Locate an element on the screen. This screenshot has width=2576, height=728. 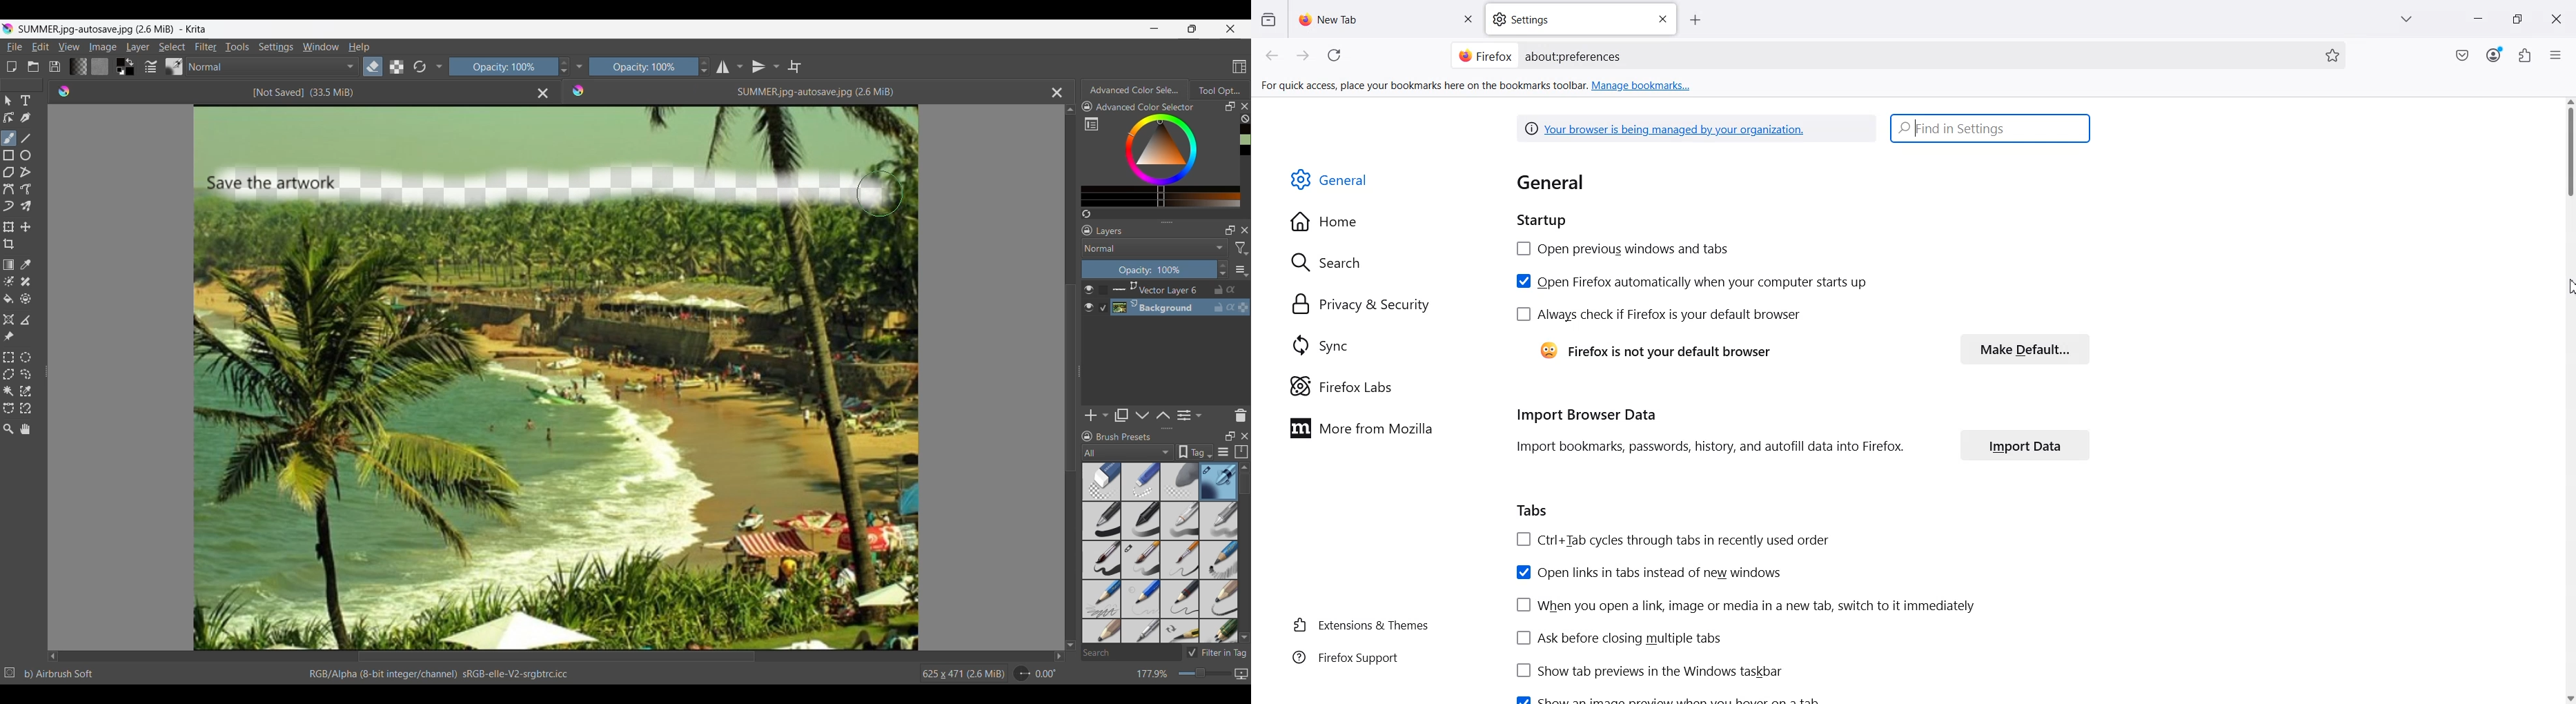
Multibrush tool is located at coordinates (25, 207).